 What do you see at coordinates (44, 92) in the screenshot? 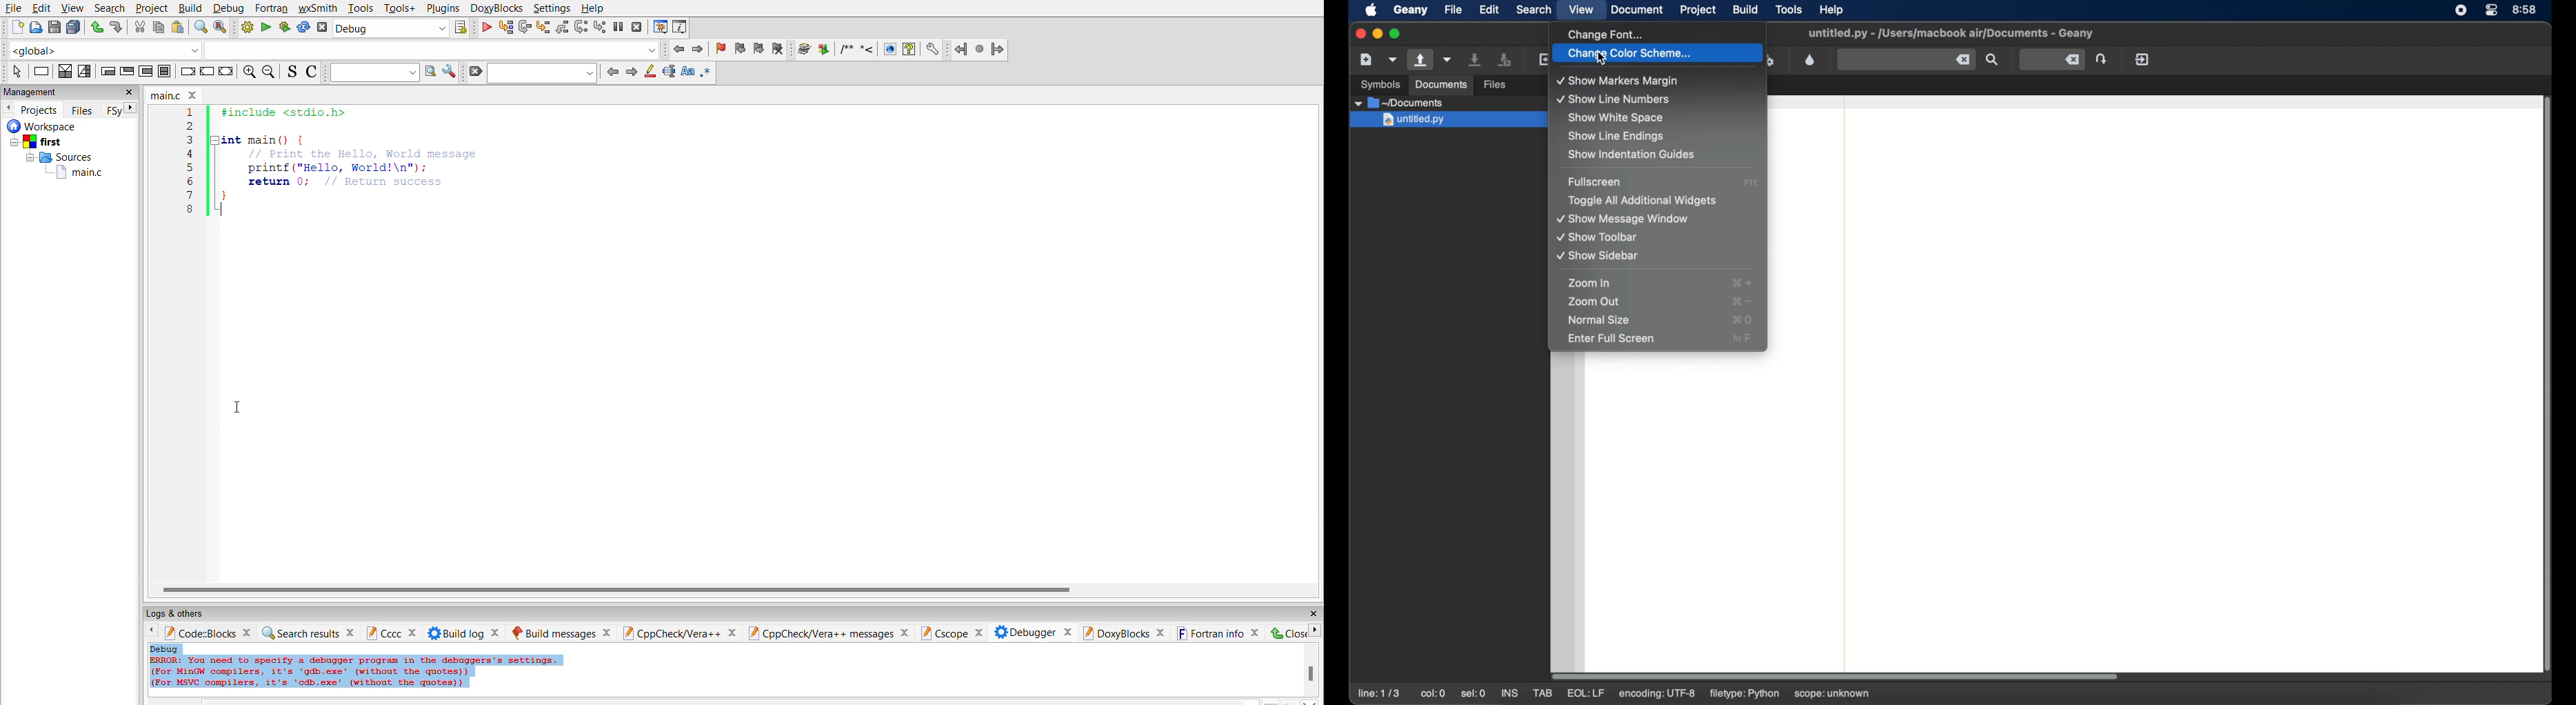
I see `management` at bounding box center [44, 92].